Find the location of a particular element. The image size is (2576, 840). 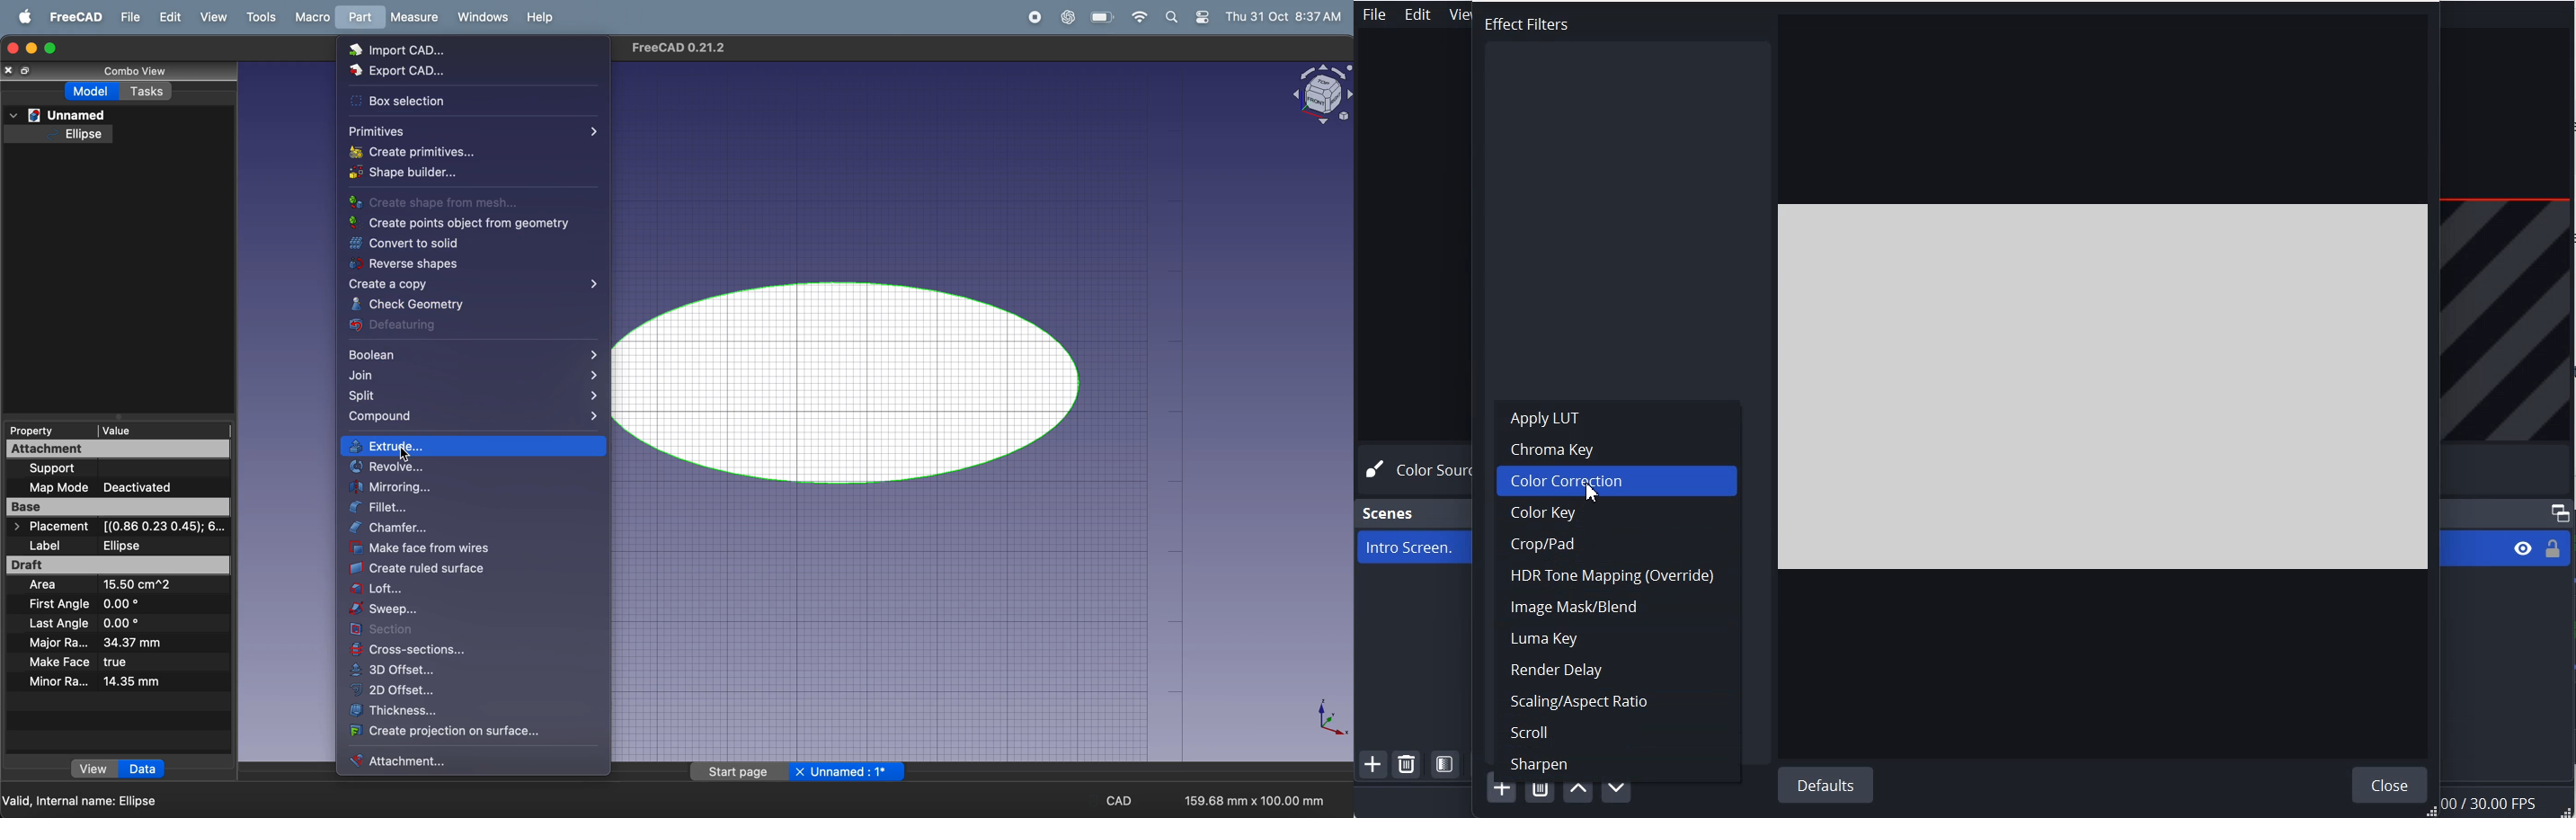

3d offset is located at coordinates (409, 670).